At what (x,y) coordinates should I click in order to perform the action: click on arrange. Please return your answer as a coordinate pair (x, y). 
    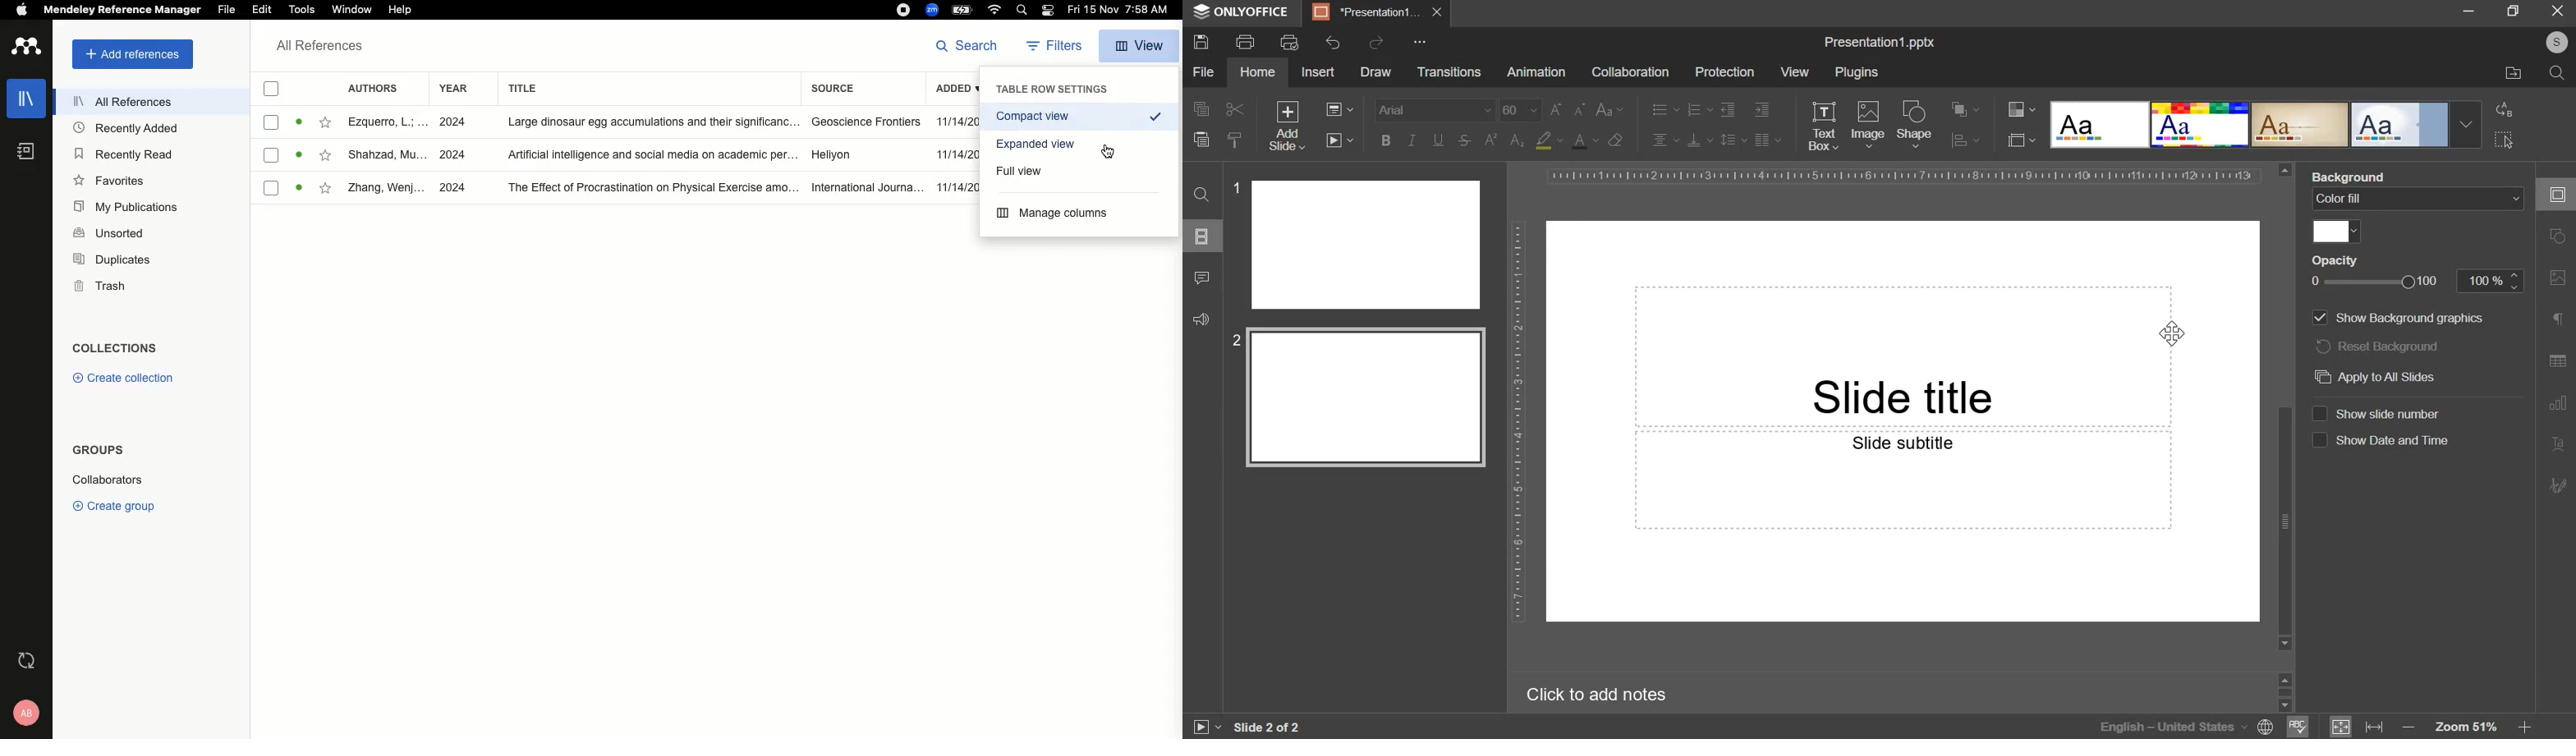
    Looking at the image, I should click on (1965, 109).